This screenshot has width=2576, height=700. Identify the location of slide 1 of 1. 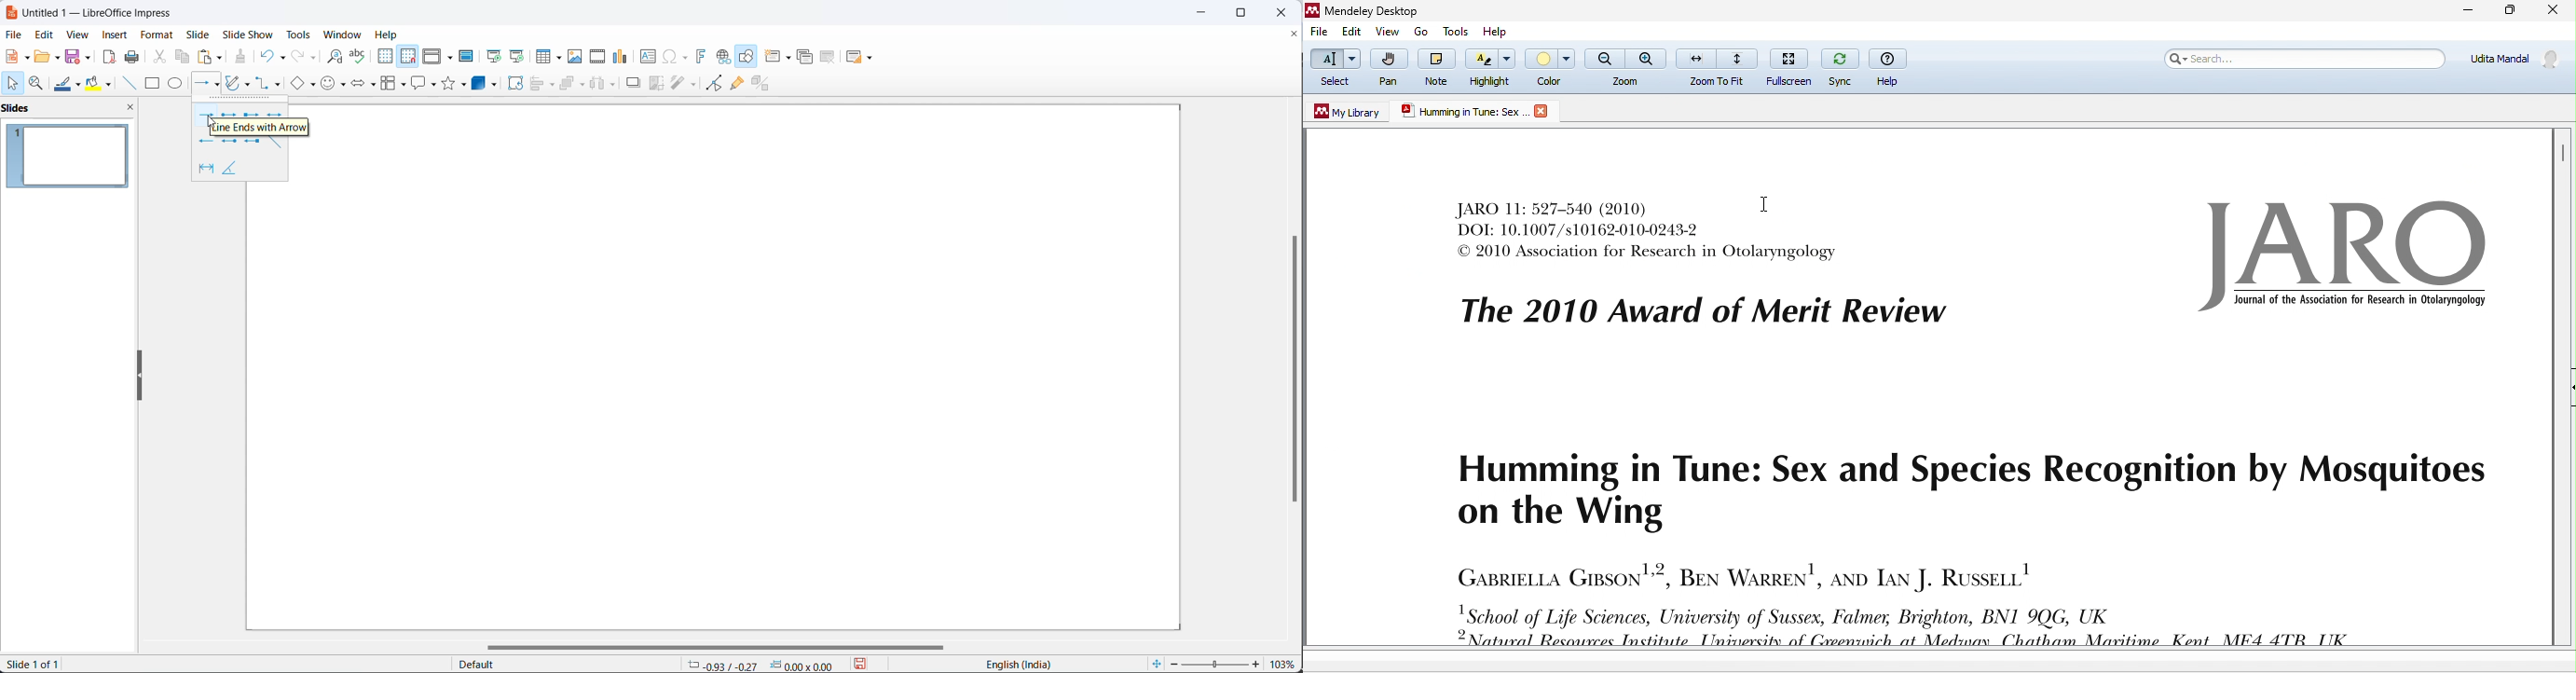
(40, 665).